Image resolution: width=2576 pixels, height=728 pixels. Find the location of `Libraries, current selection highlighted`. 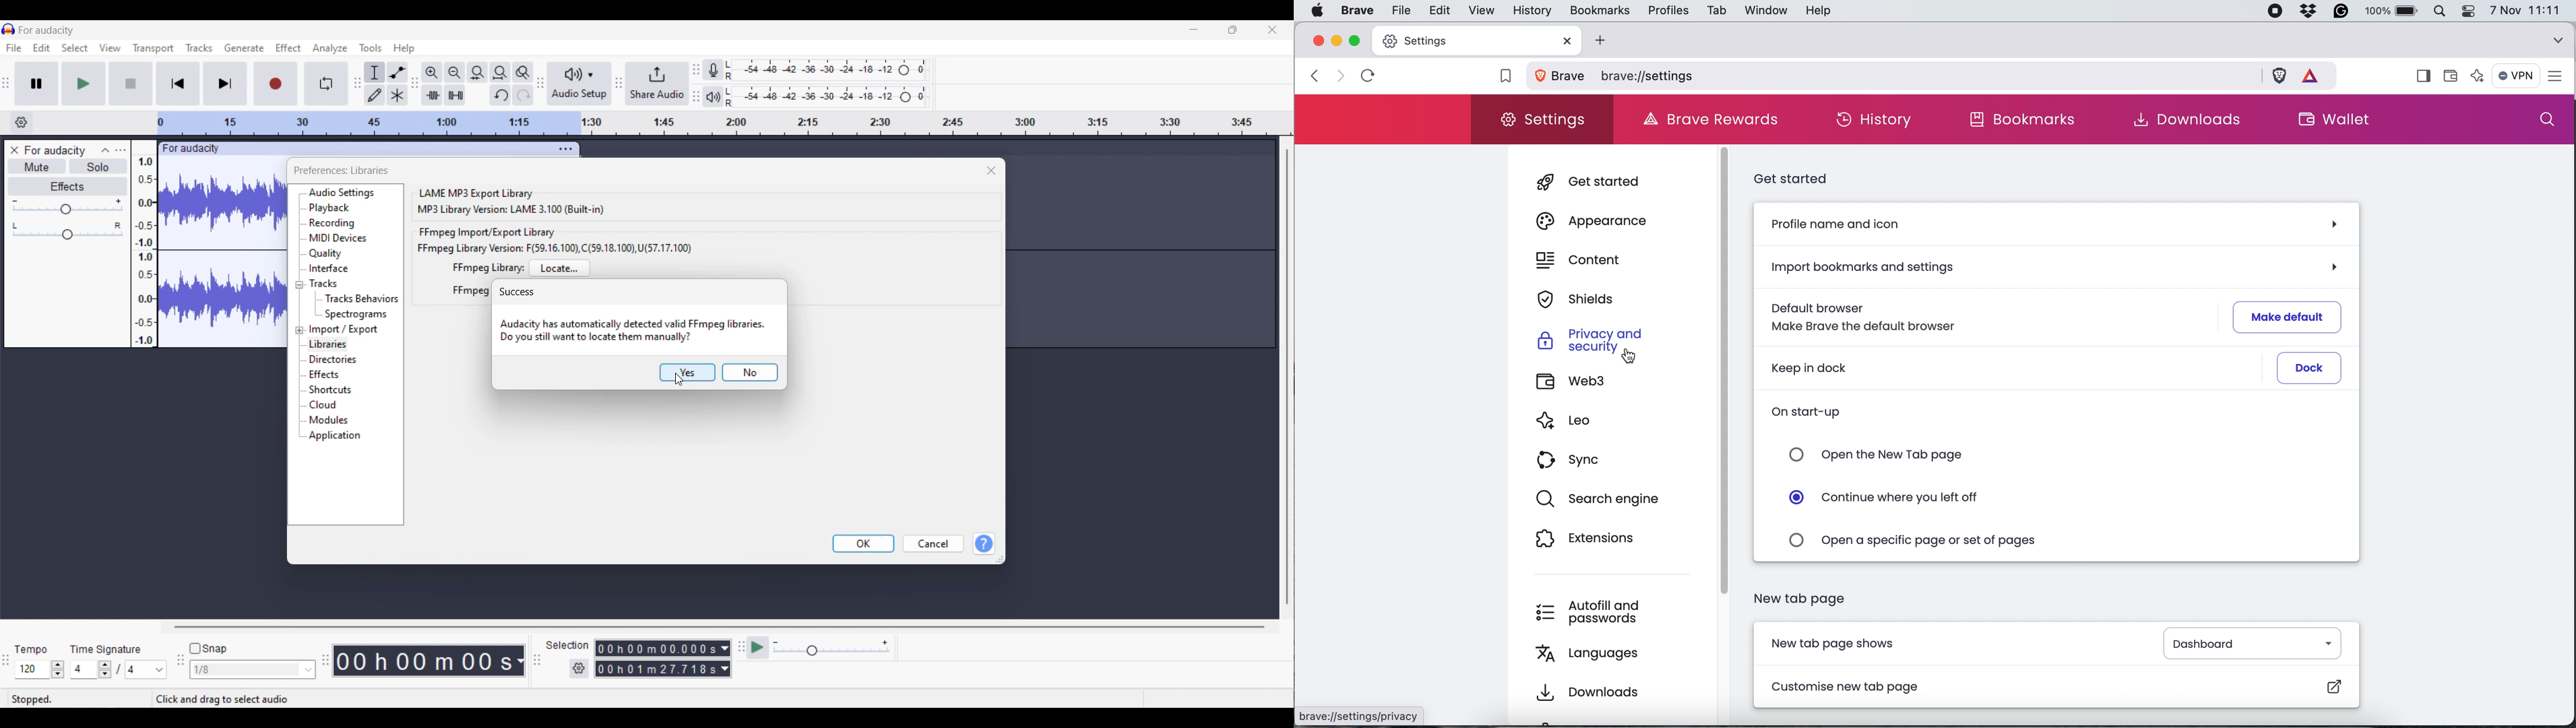

Libraries, current selection highlighted is located at coordinates (329, 345).